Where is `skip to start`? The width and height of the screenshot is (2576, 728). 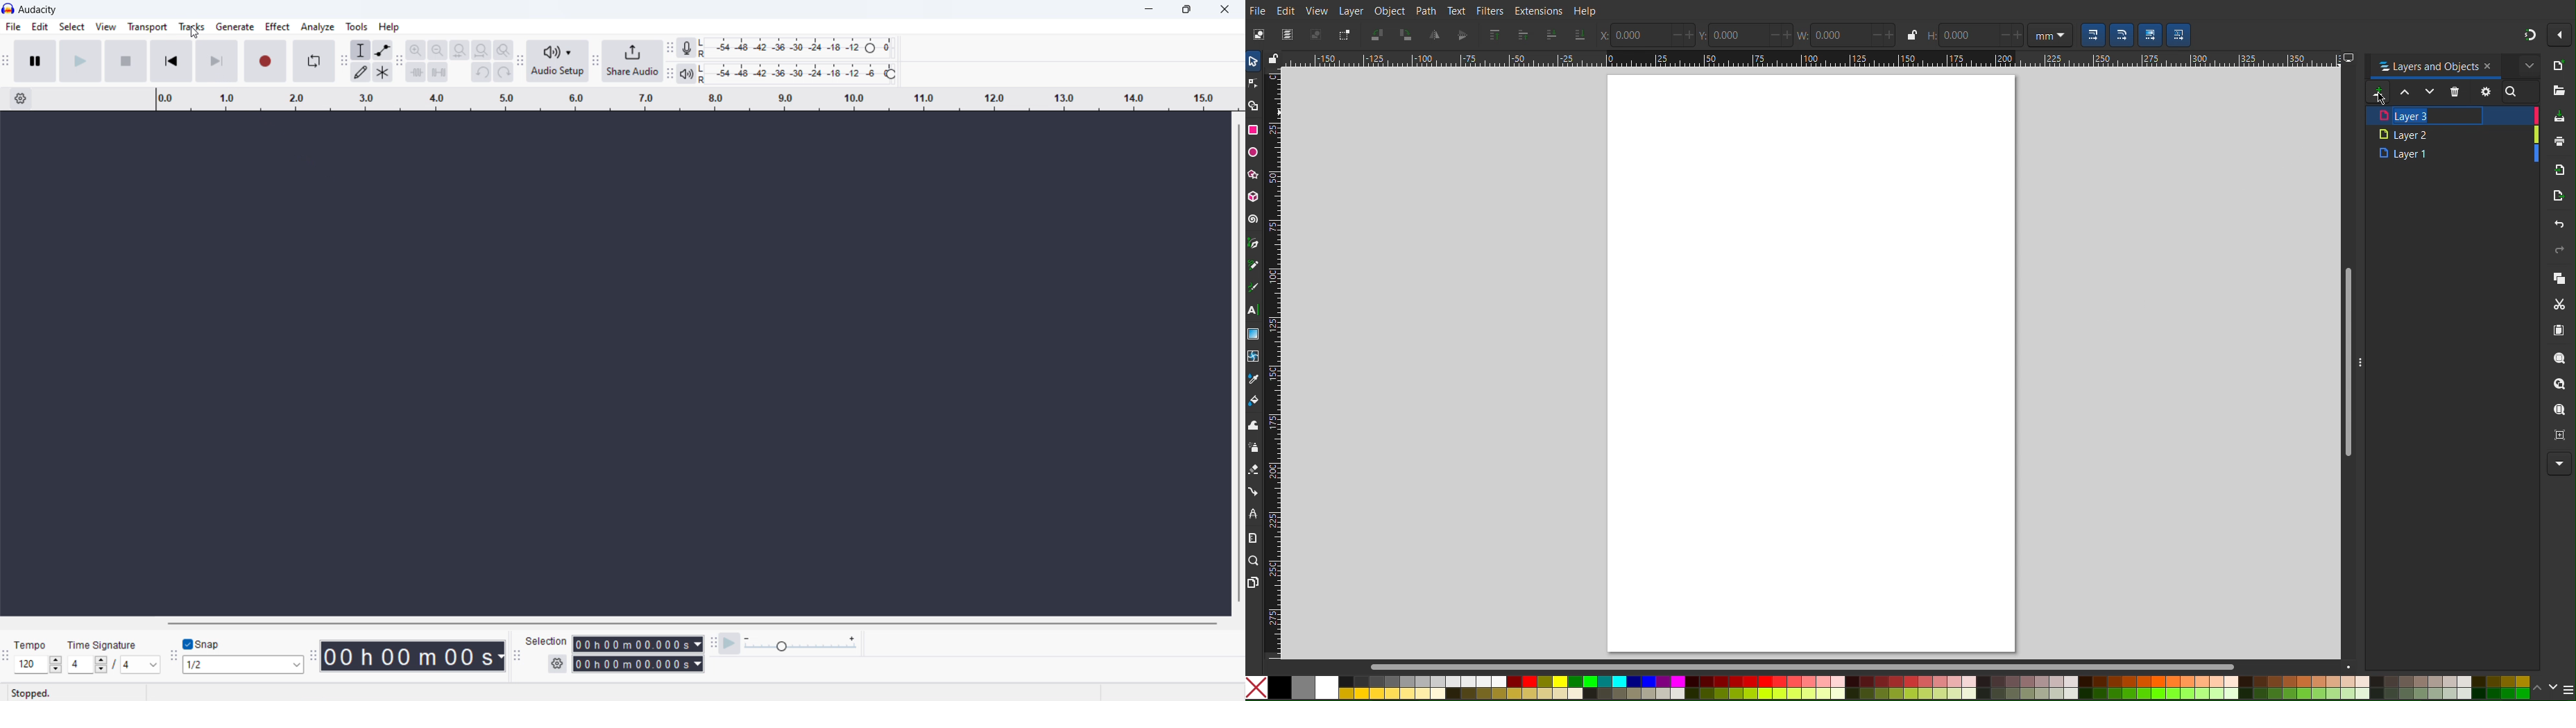
skip to start is located at coordinates (171, 61).